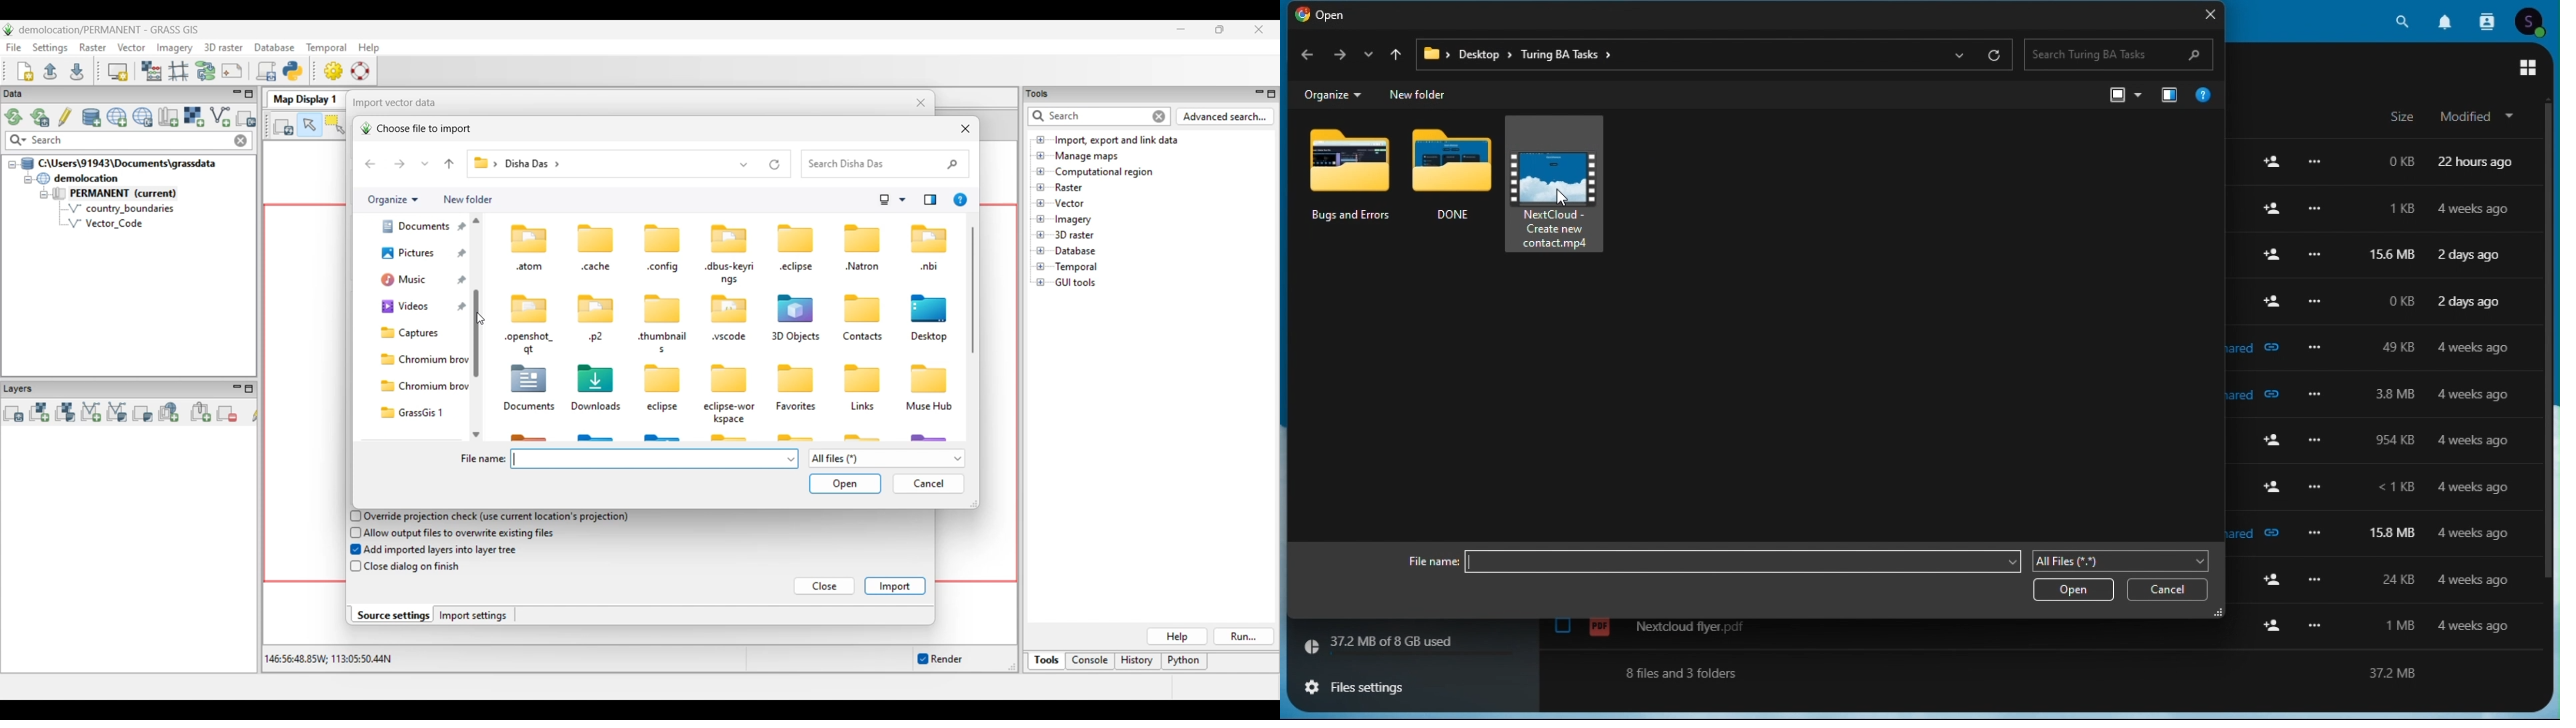  Describe the element at coordinates (2476, 443) in the screenshot. I see `4 weeks ago` at that location.